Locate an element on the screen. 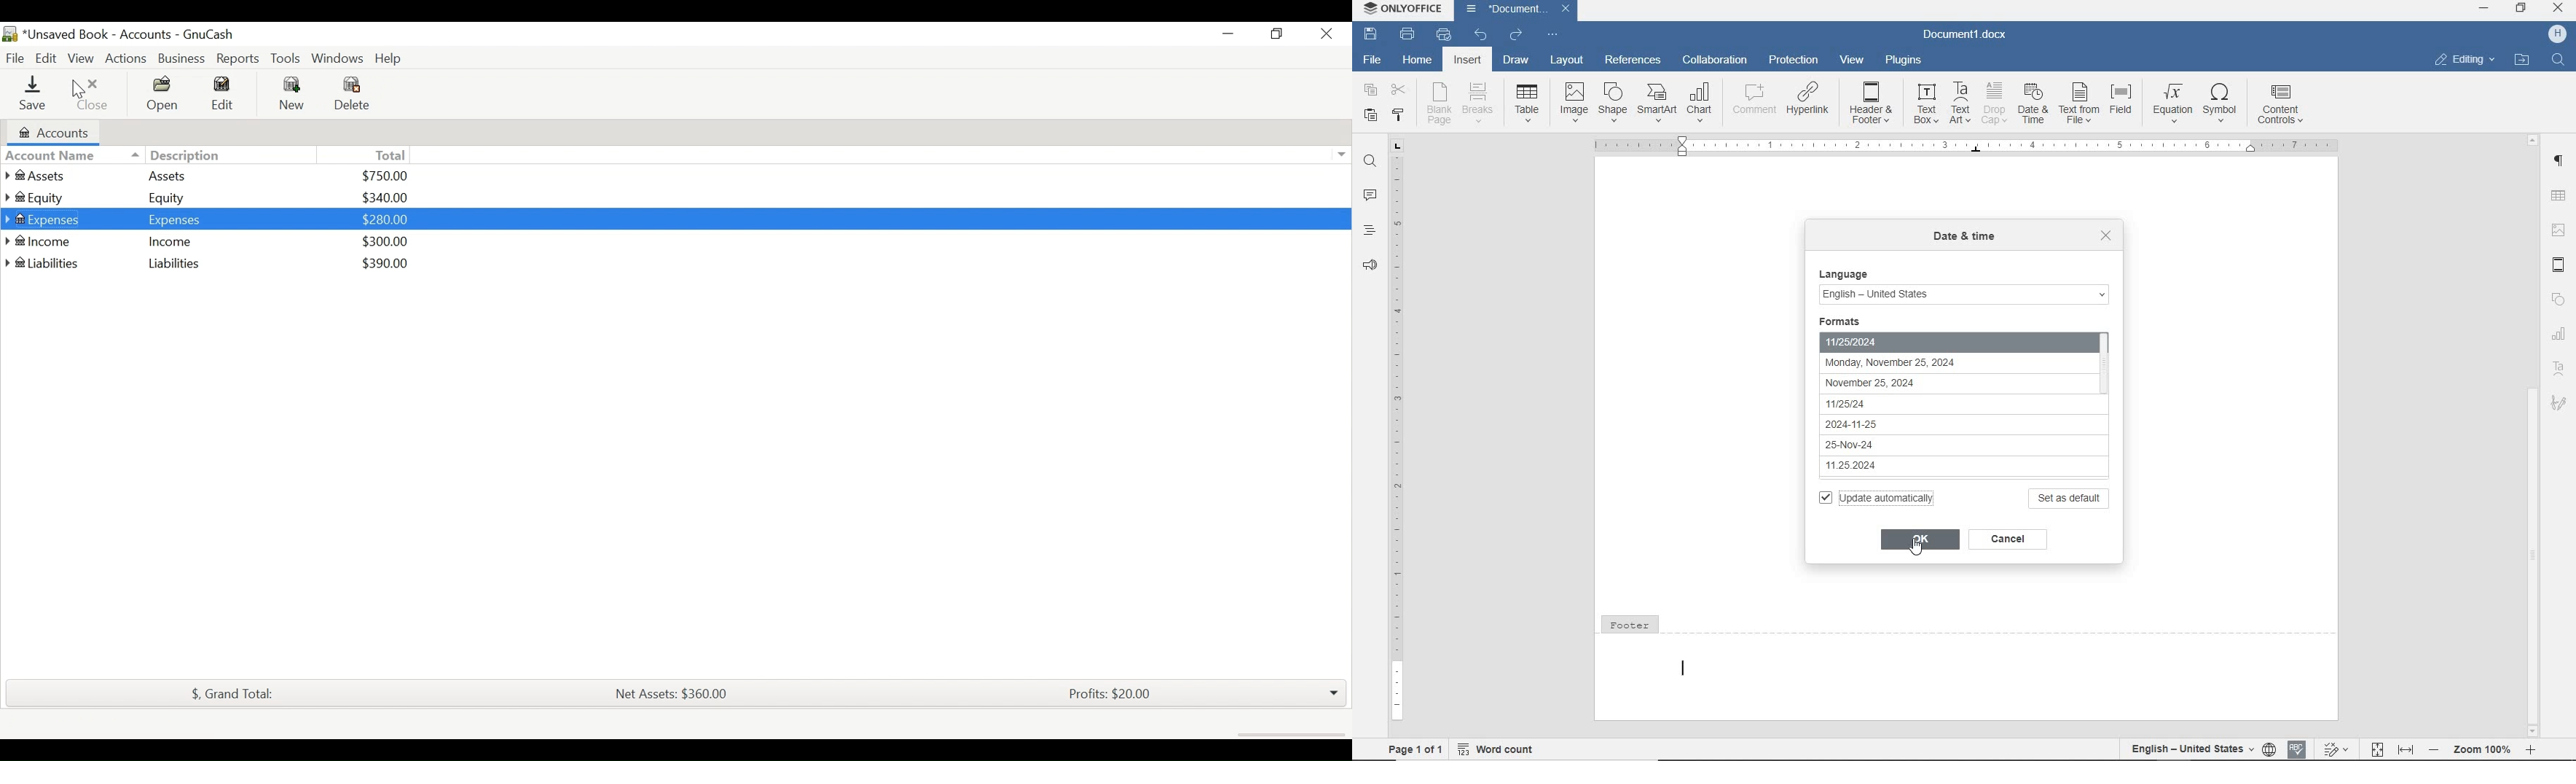 The width and height of the screenshot is (2576, 784). scrollbar is located at coordinates (2533, 434).